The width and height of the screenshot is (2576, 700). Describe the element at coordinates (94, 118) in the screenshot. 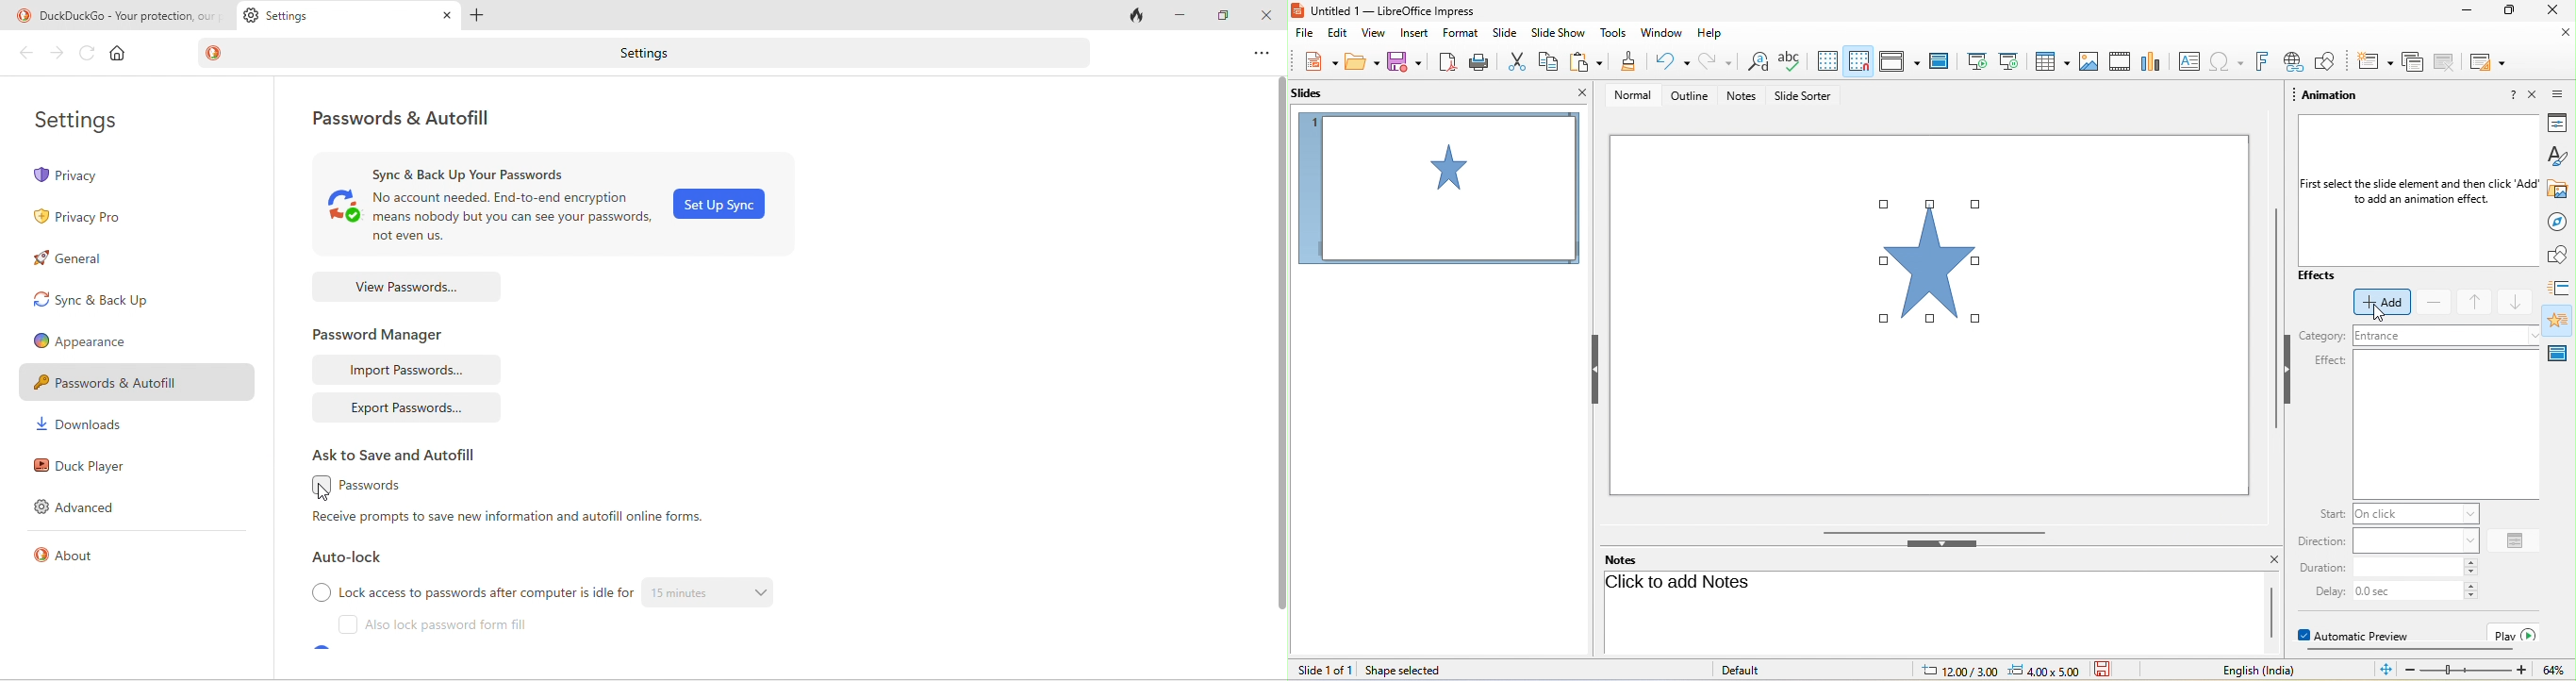

I see `settings` at that location.